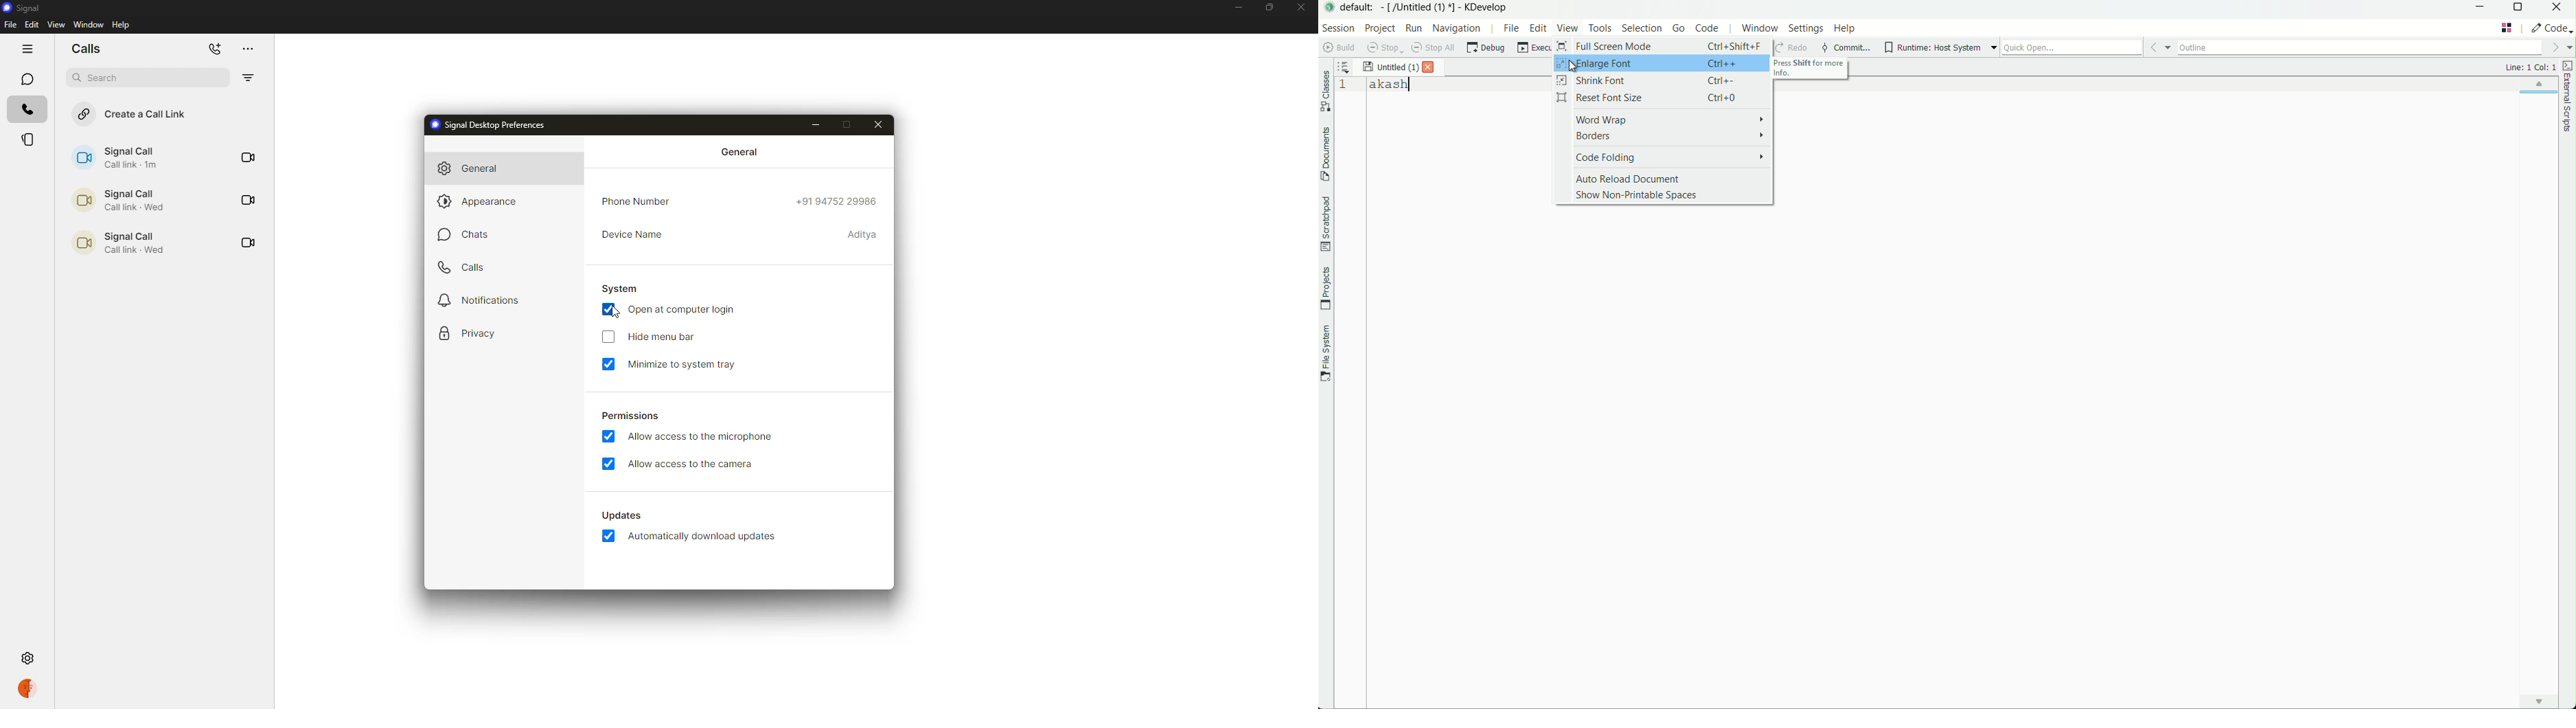  Describe the element at coordinates (1933, 49) in the screenshot. I see `runtime host system` at that location.